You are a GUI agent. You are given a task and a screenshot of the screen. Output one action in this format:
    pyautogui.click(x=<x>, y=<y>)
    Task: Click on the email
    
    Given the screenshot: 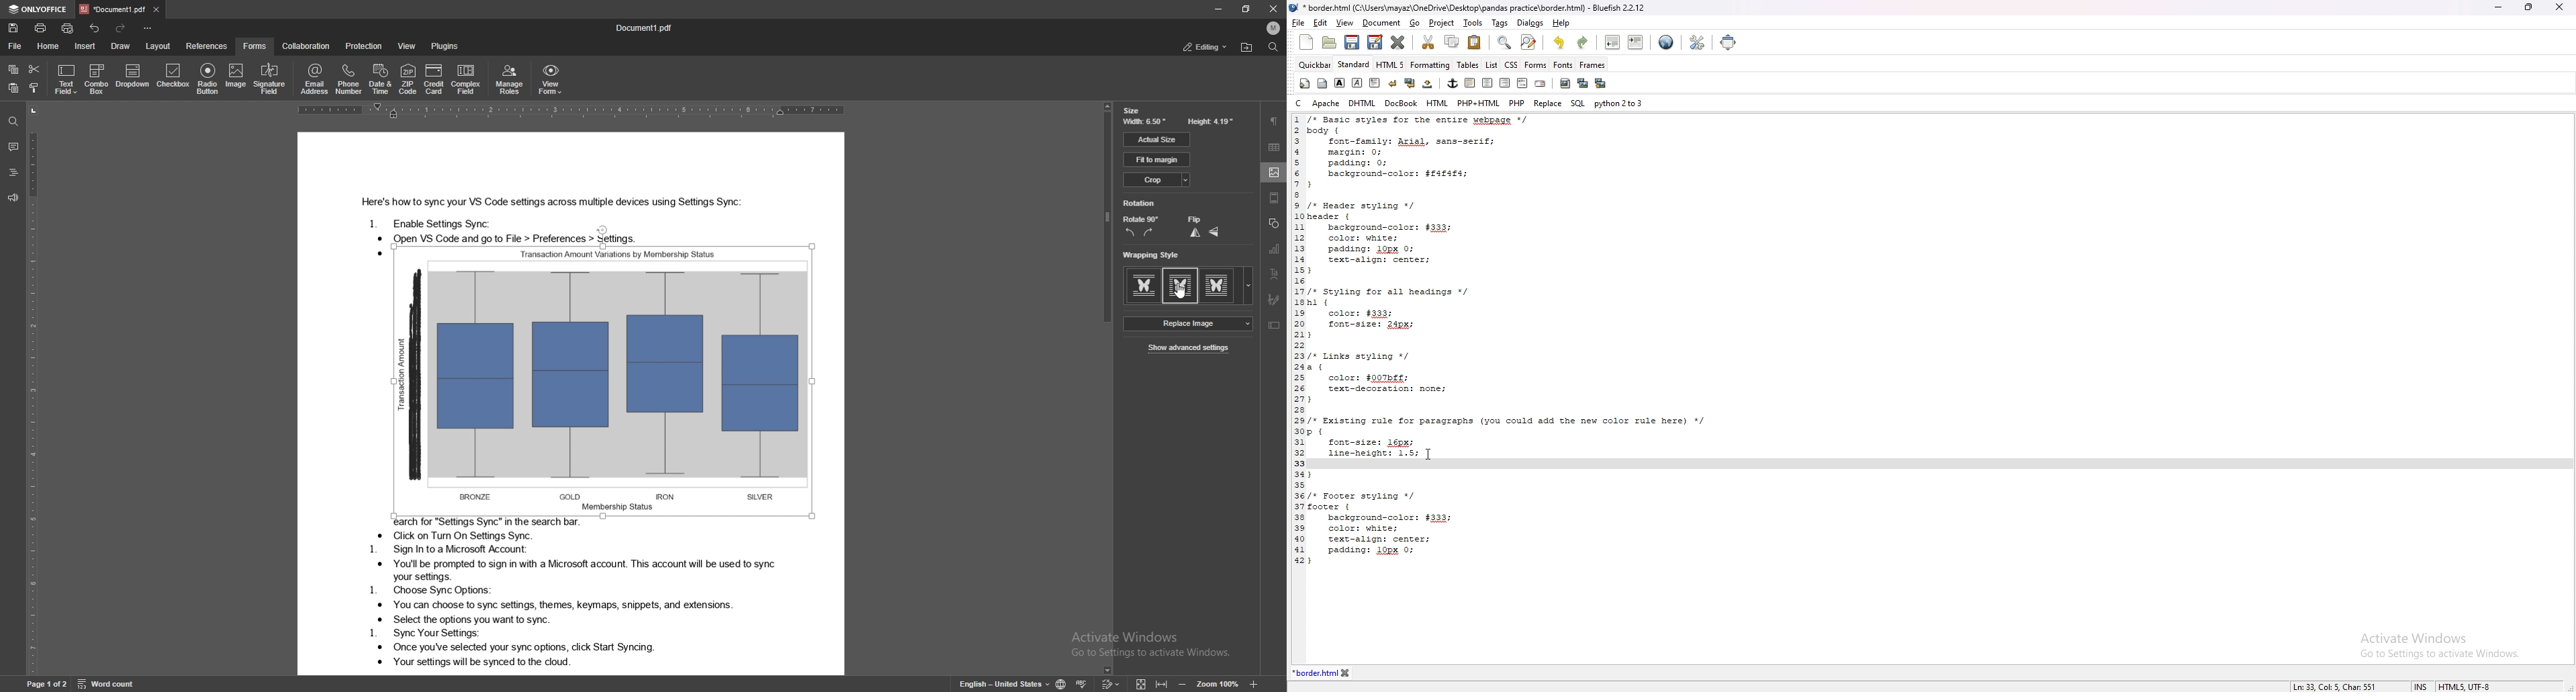 What is the action you would take?
    pyautogui.click(x=1541, y=83)
    